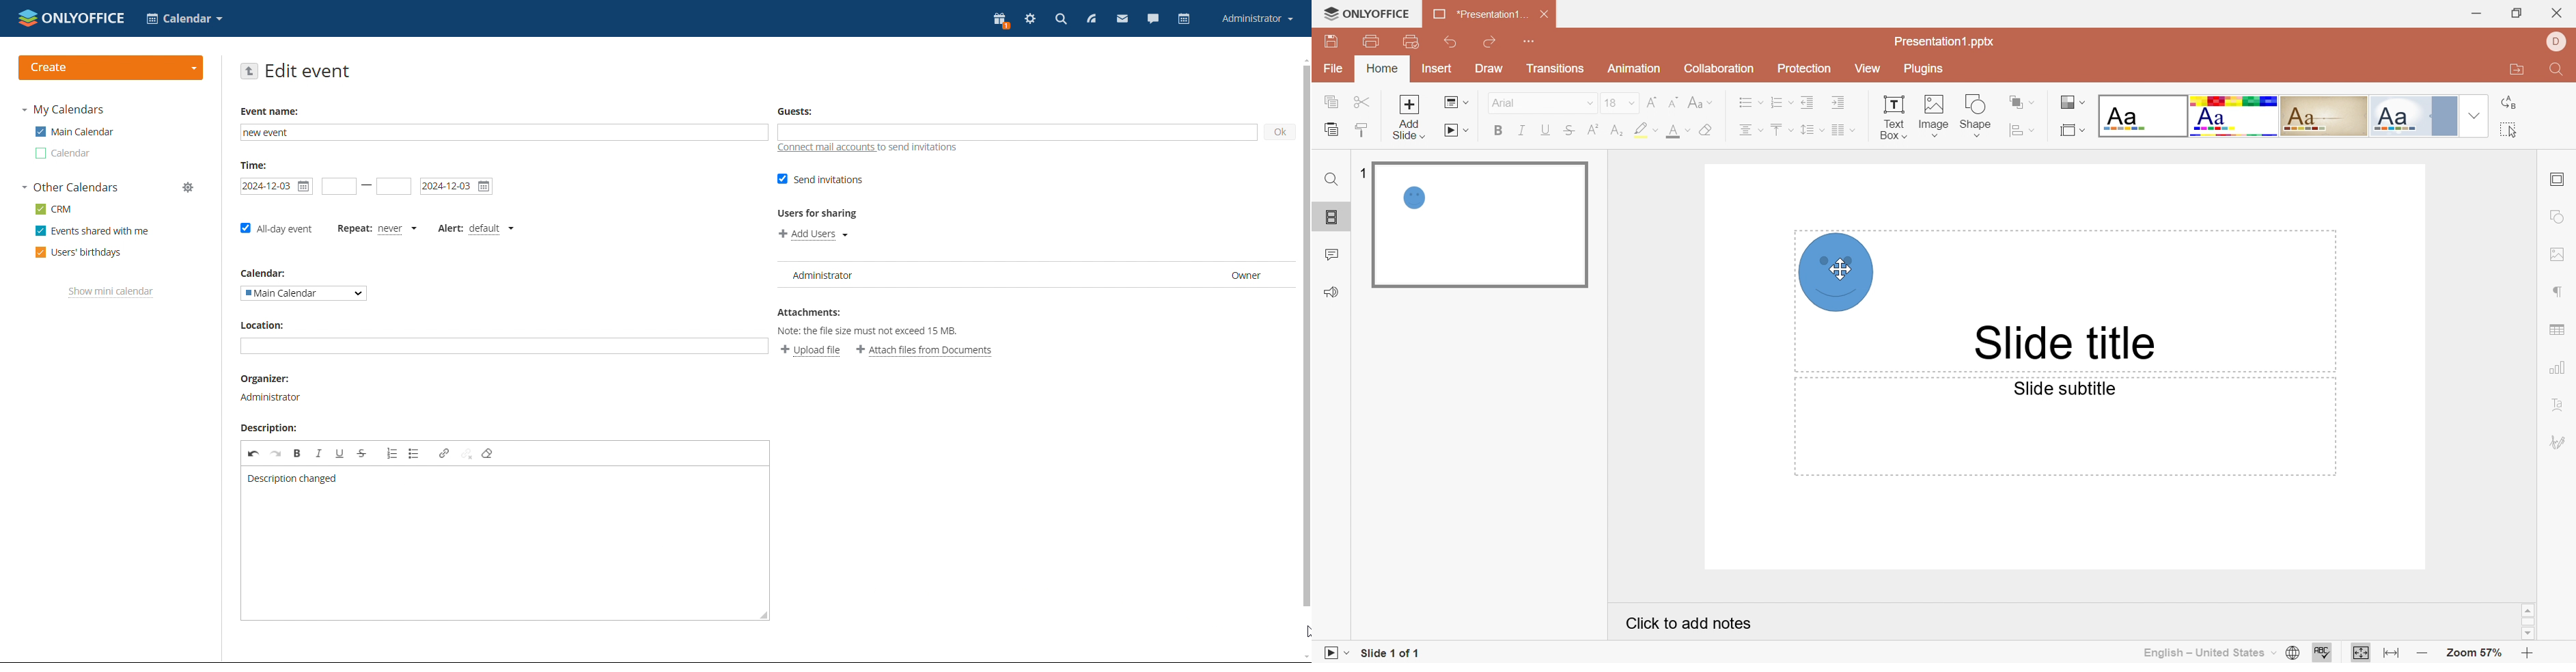 This screenshot has width=2576, height=672. Describe the element at coordinates (1364, 101) in the screenshot. I see `Cut` at that location.